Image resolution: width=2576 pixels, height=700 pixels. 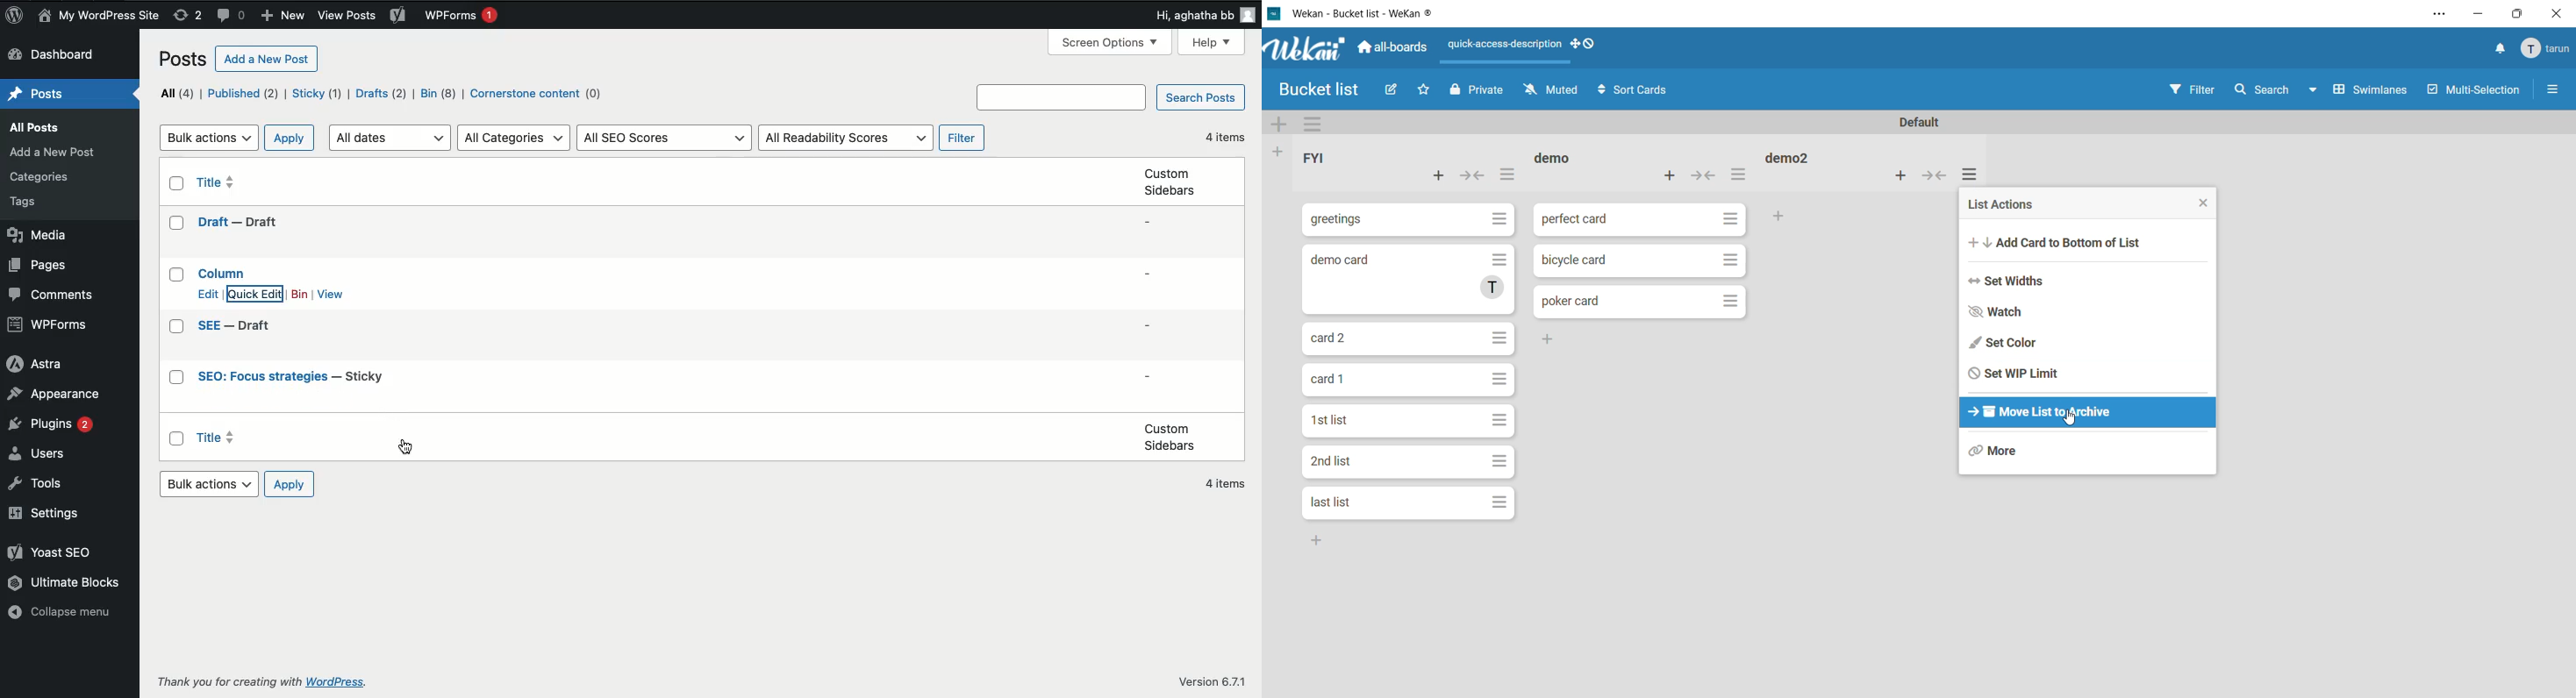 I want to click on checkbox, so click(x=176, y=274).